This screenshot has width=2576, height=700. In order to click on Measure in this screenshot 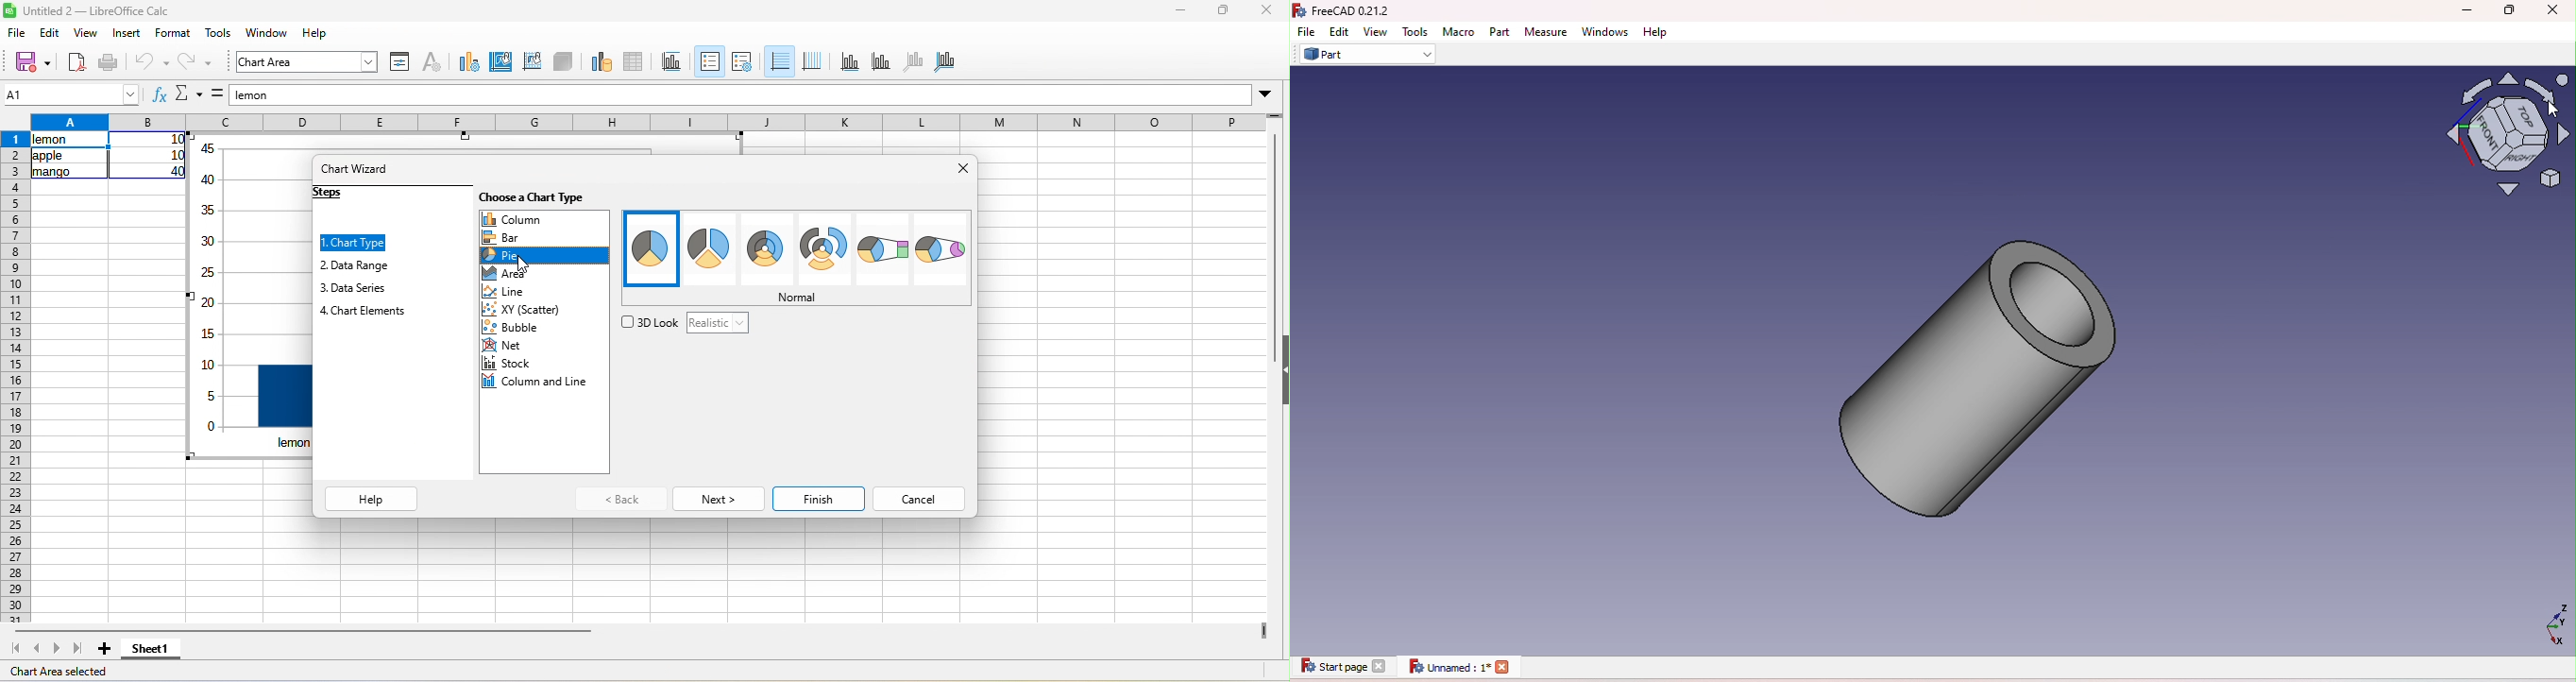, I will do `click(1548, 33)`.